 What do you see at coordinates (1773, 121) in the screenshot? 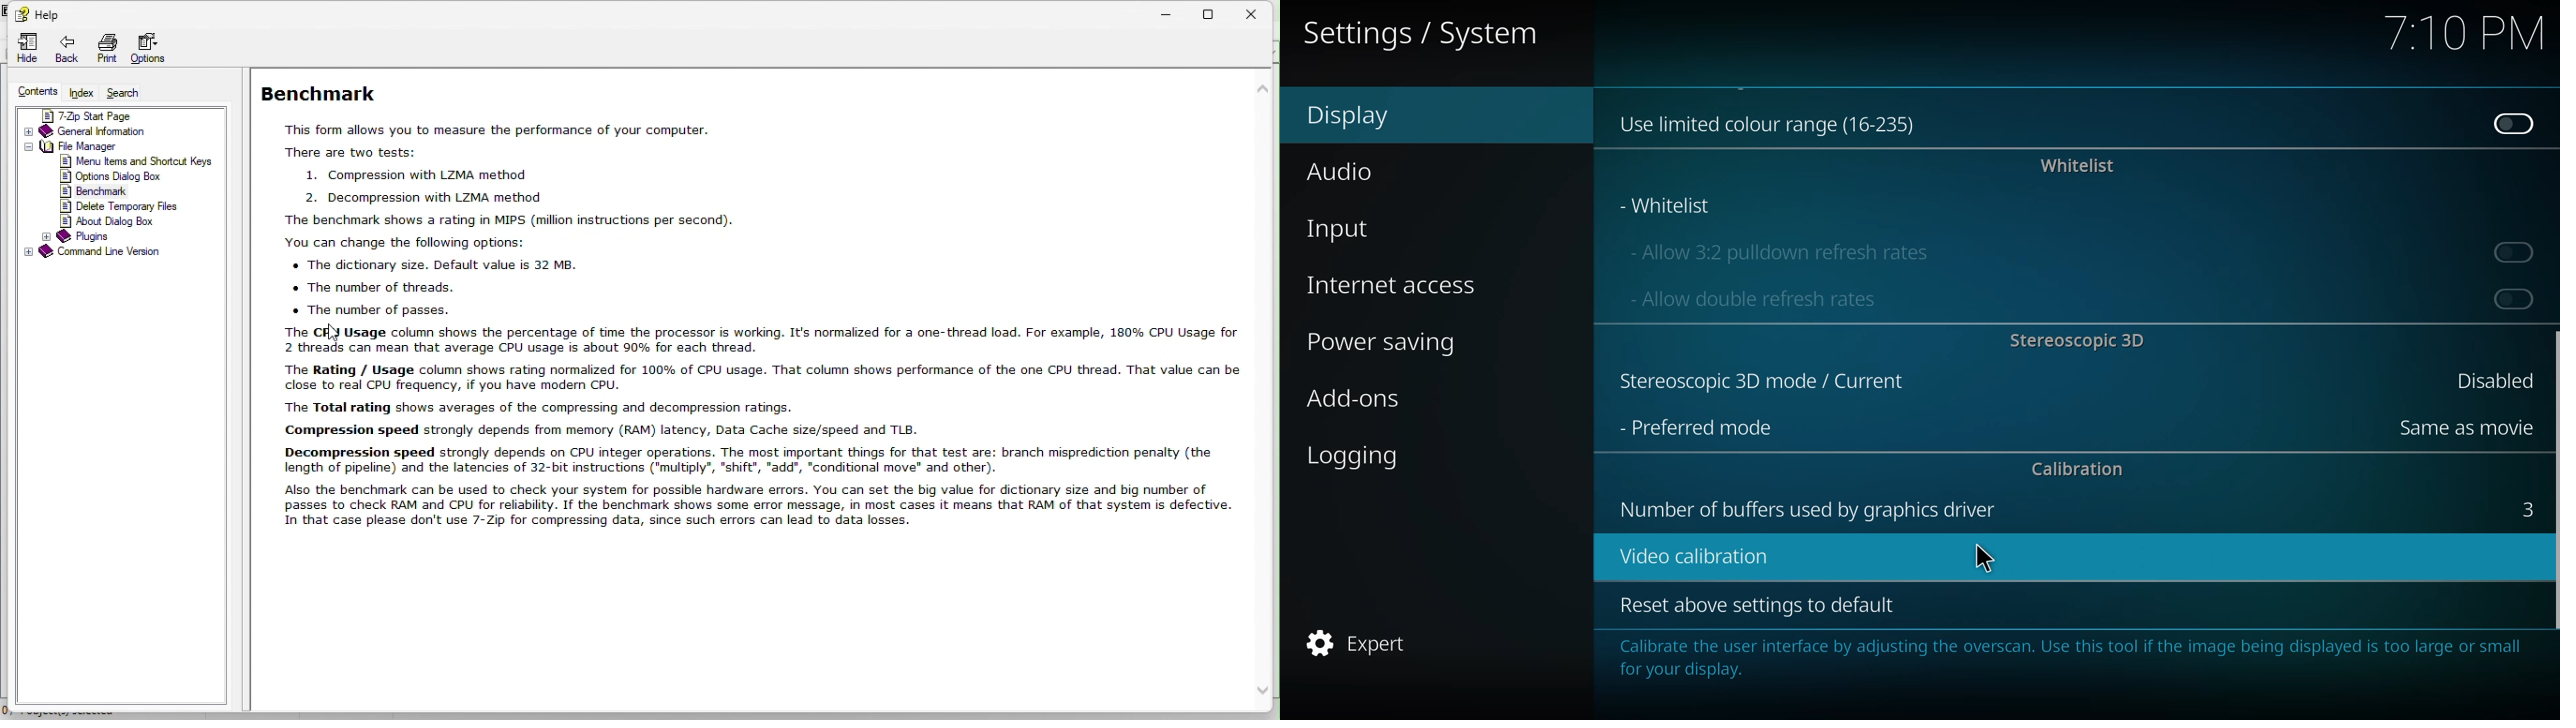
I see `use limited color range` at bounding box center [1773, 121].